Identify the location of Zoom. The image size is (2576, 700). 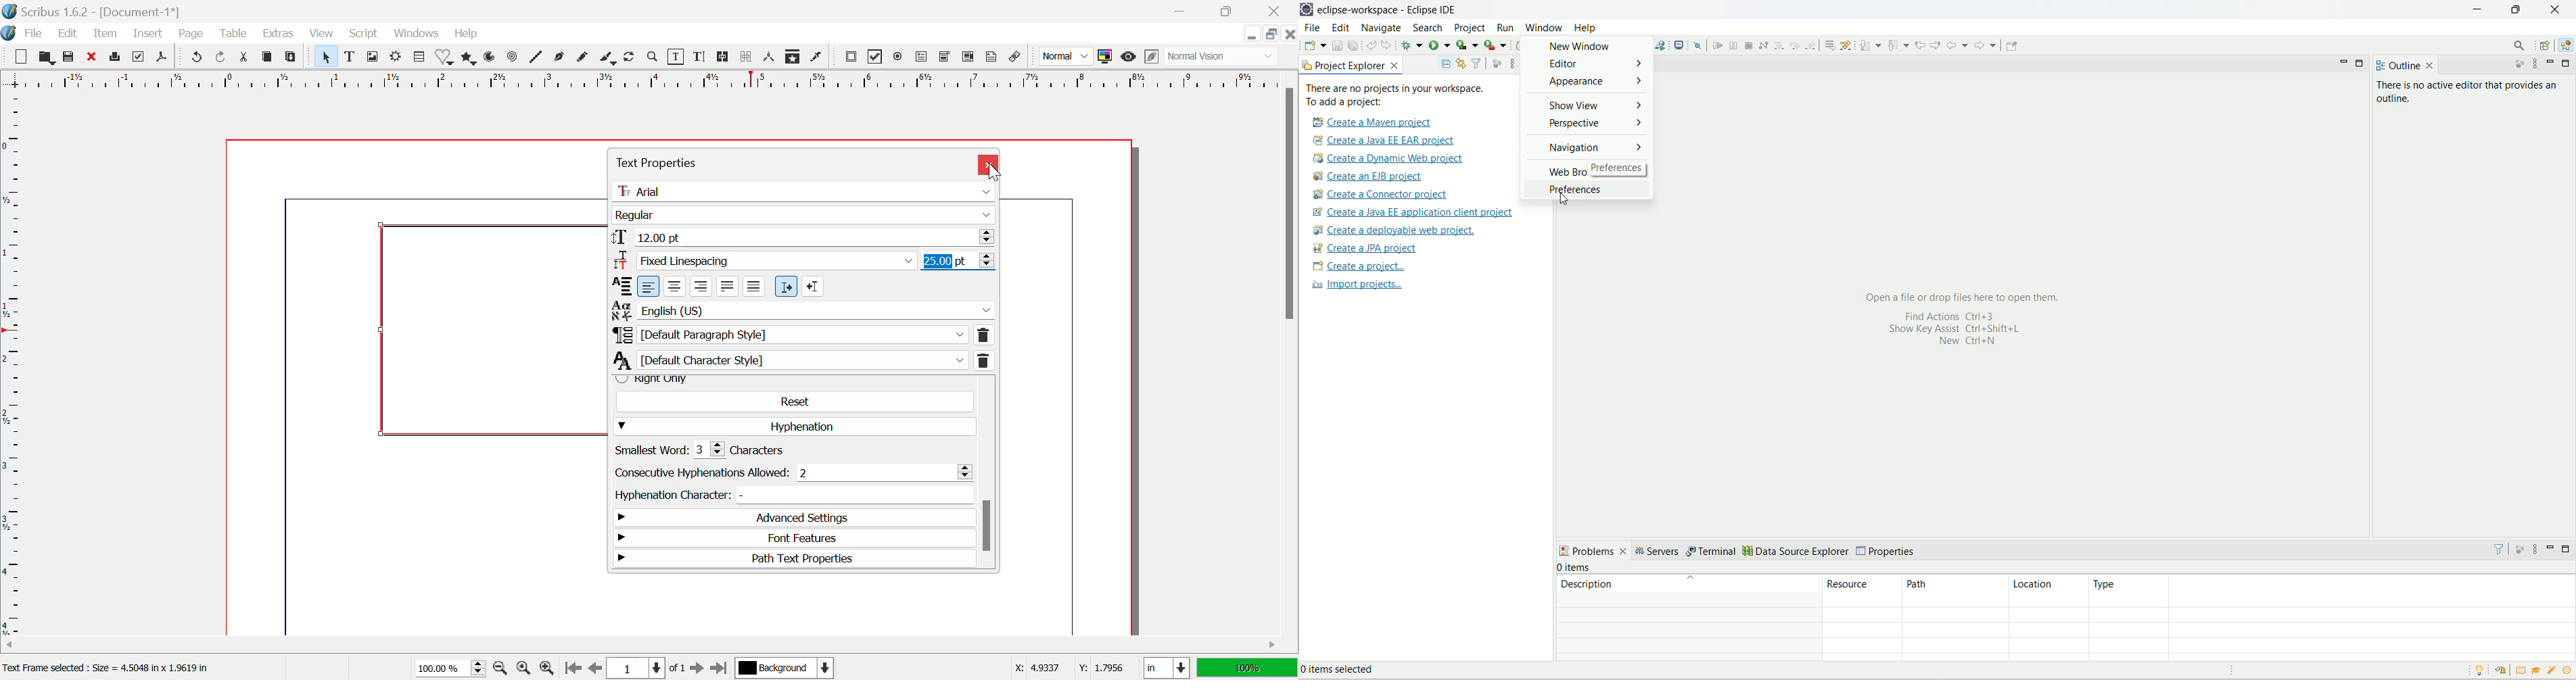
(655, 59).